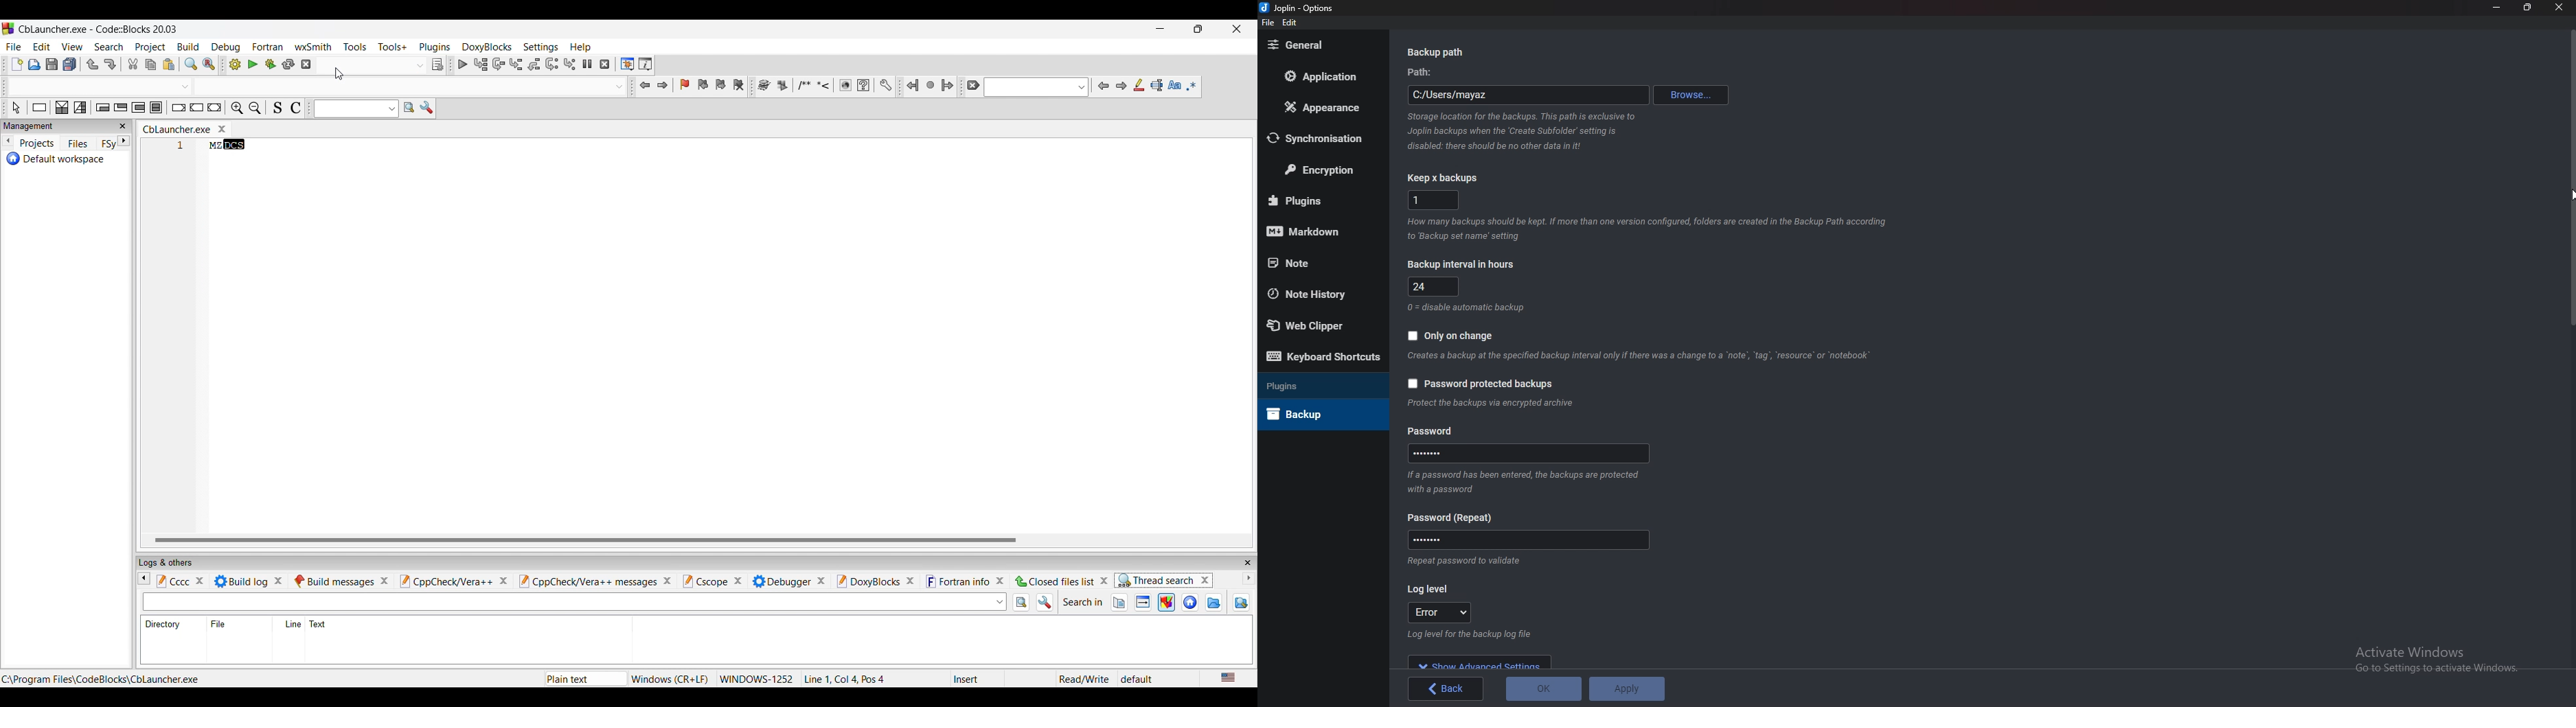 The height and width of the screenshot is (728, 2576). I want to click on Block instruction, so click(157, 107).